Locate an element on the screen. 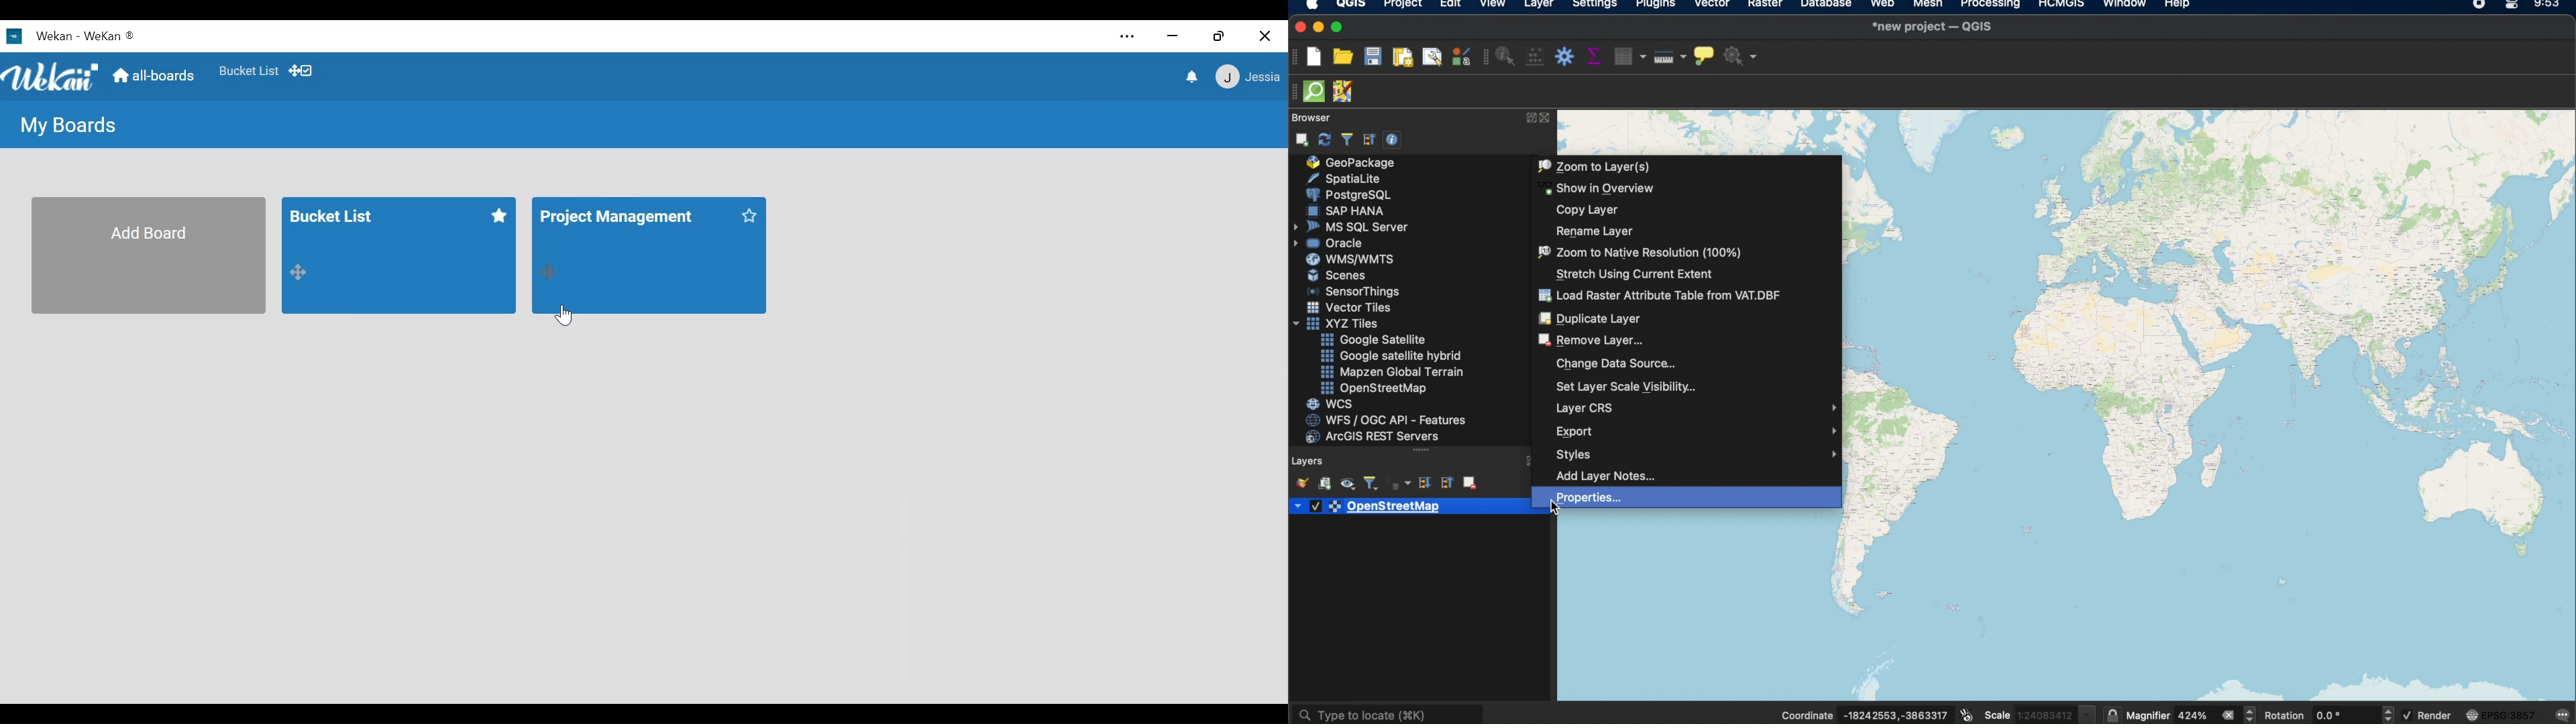 The image size is (2576, 728). magnifier is located at coordinates (2193, 715).